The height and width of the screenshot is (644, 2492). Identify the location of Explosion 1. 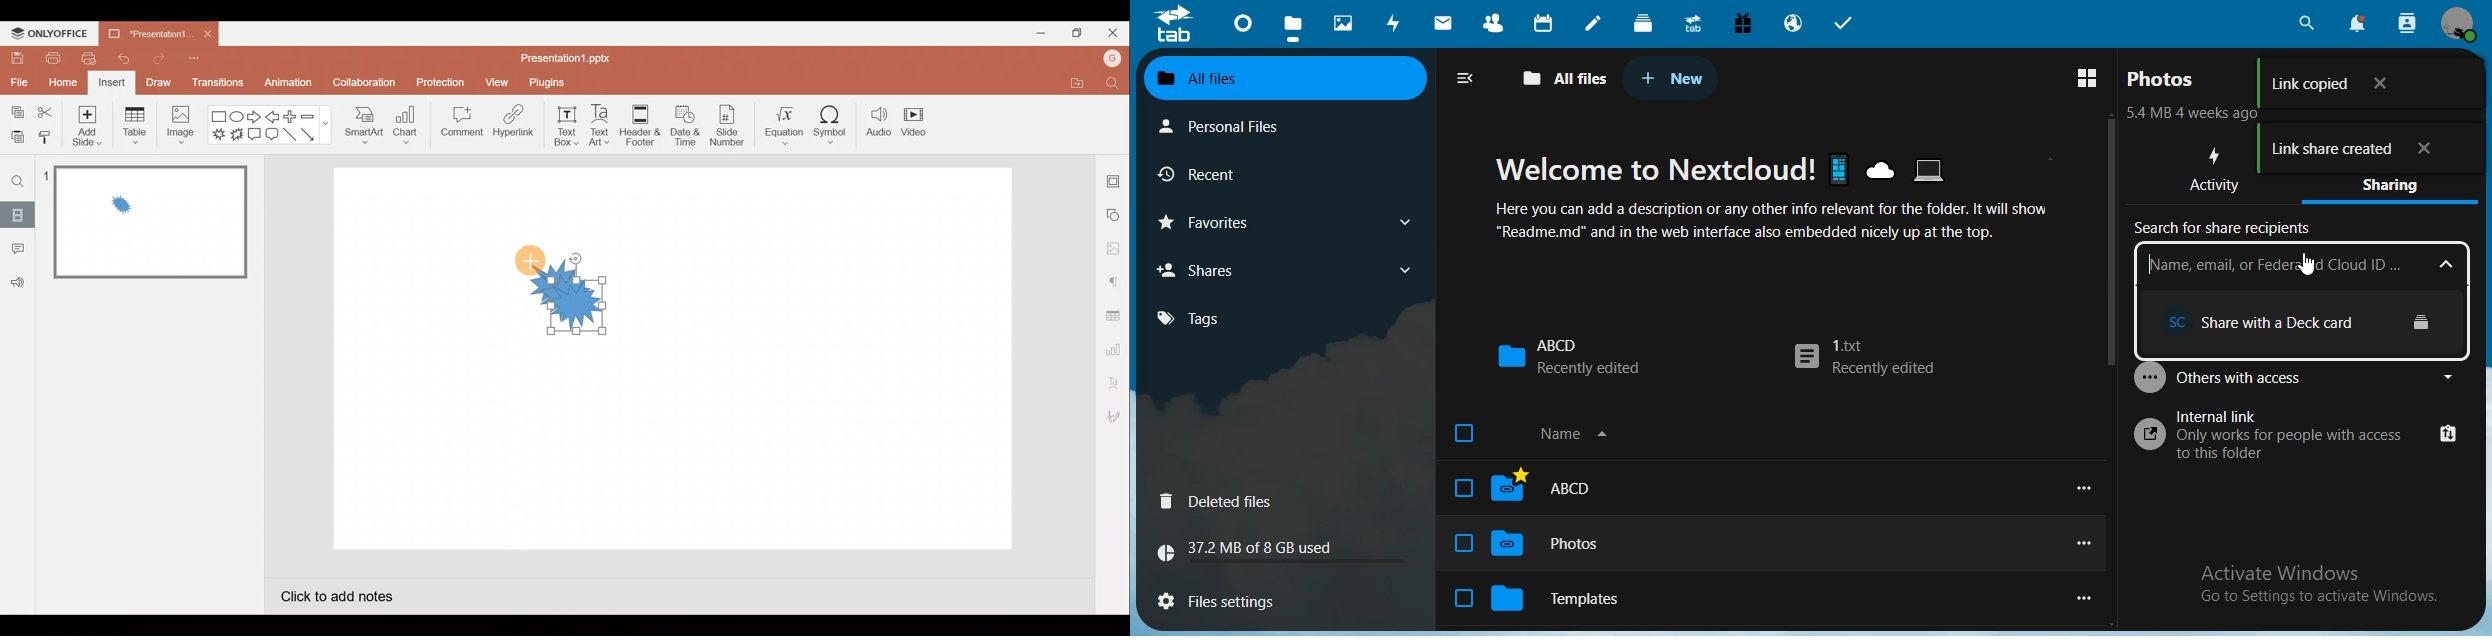
(217, 136).